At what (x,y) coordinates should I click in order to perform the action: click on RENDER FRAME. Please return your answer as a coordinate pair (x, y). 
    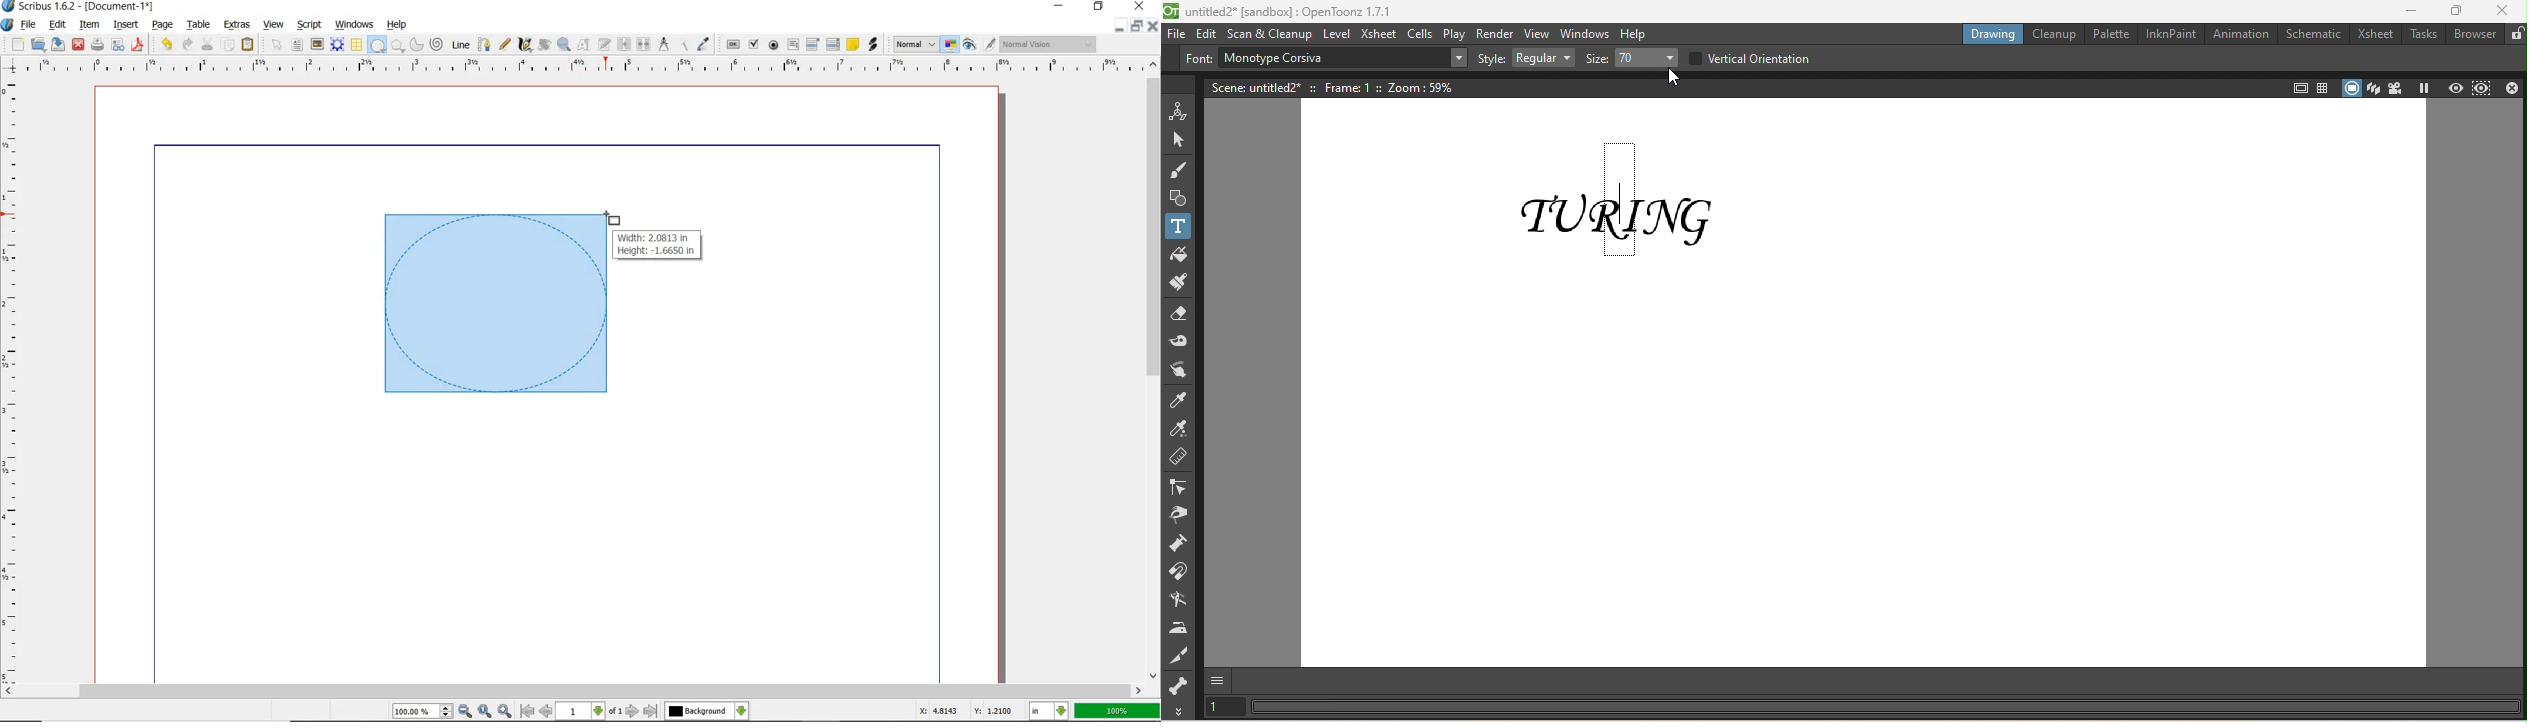
    Looking at the image, I should click on (336, 44).